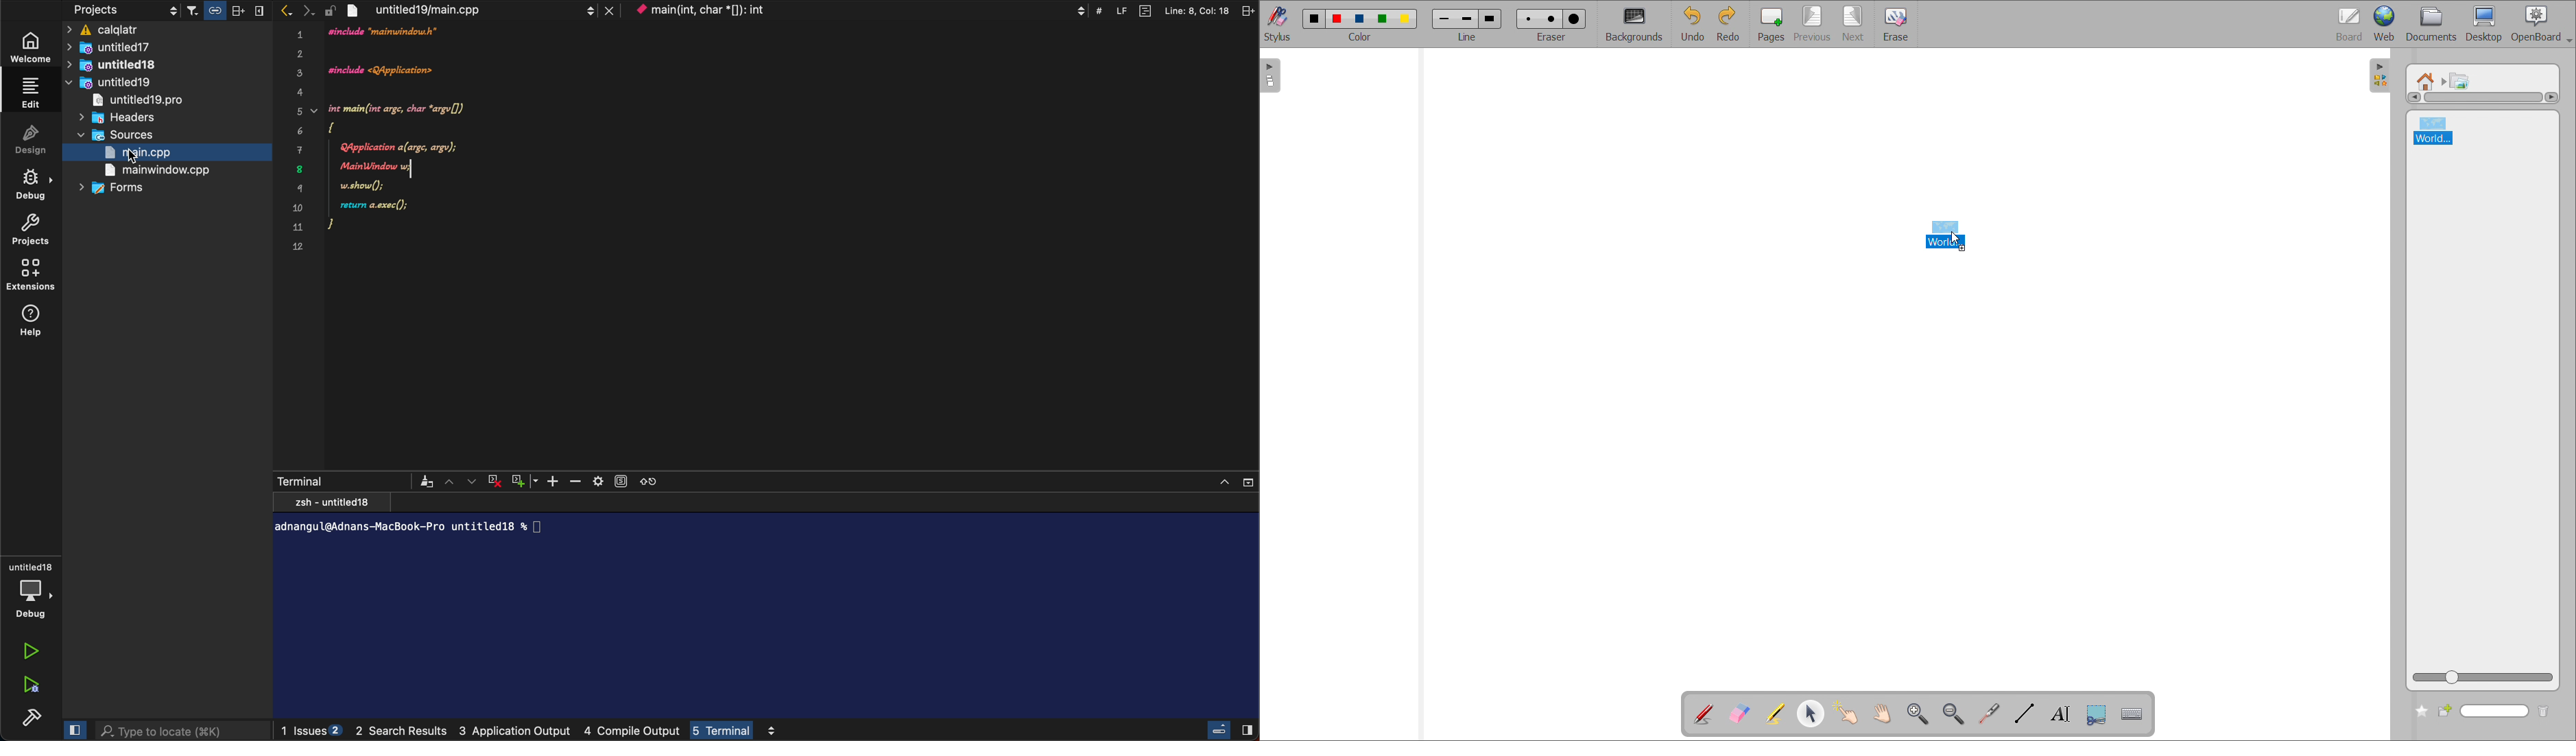 The height and width of the screenshot is (756, 2576). What do you see at coordinates (494, 480) in the screenshot?
I see `Close Terminal` at bounding box center [494, 480].